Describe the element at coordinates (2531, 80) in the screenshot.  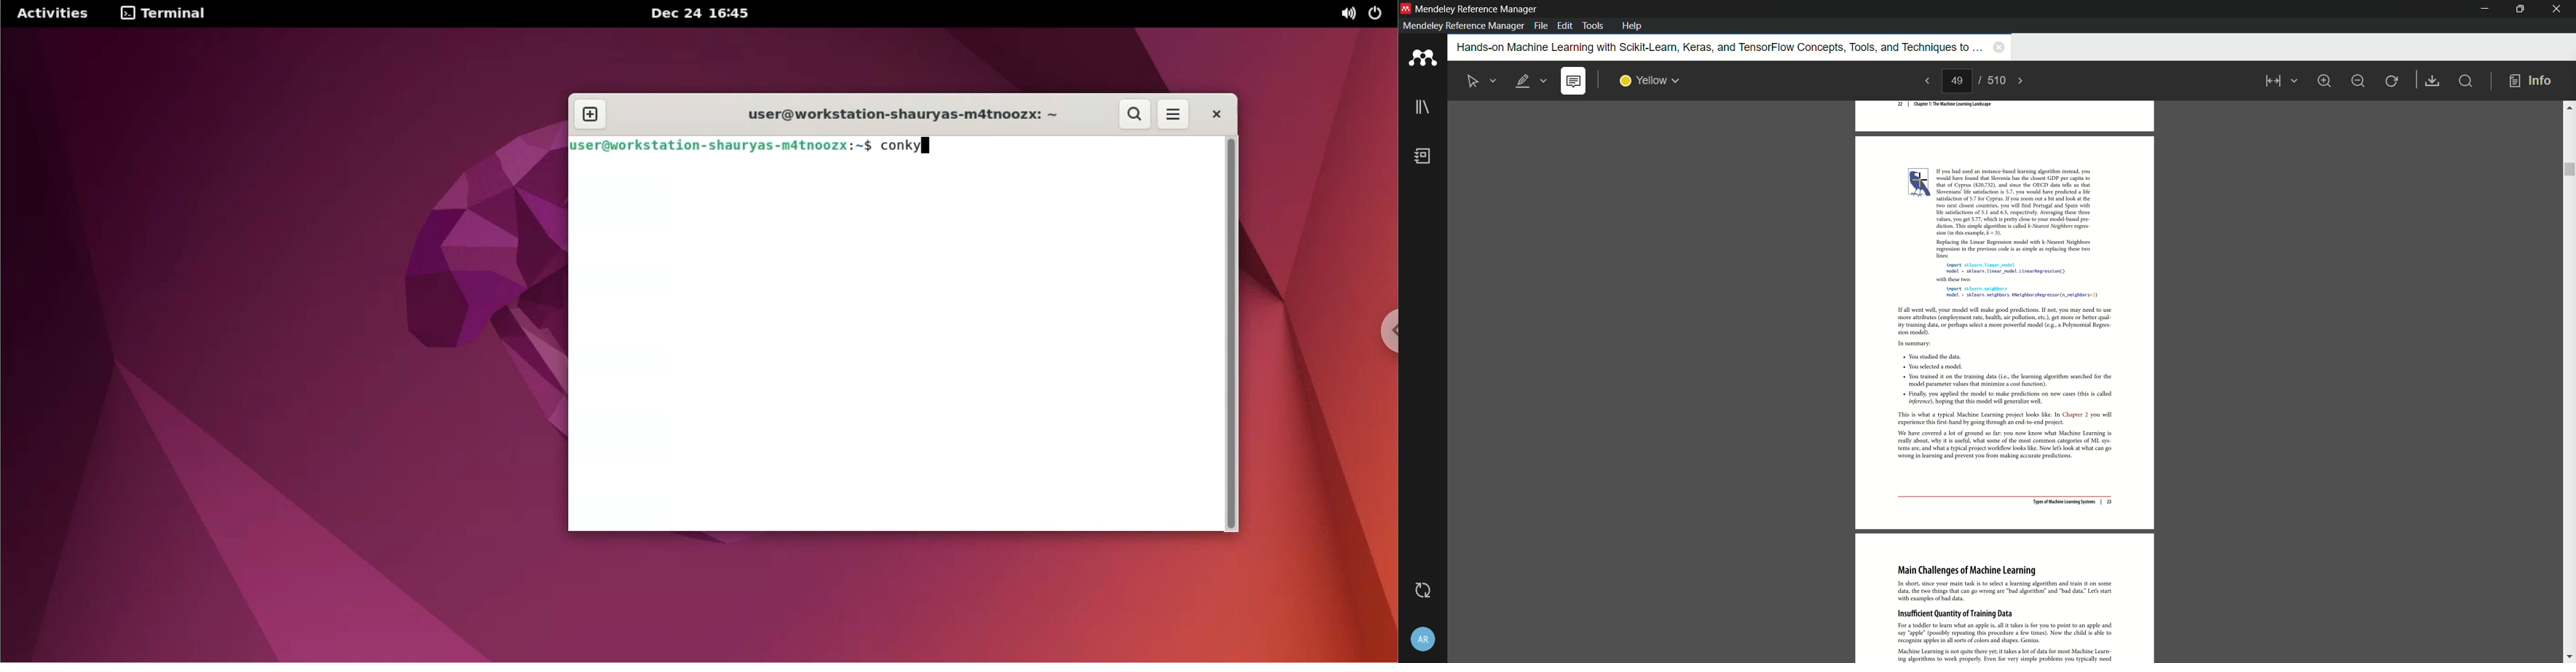
I see `info` at that location.